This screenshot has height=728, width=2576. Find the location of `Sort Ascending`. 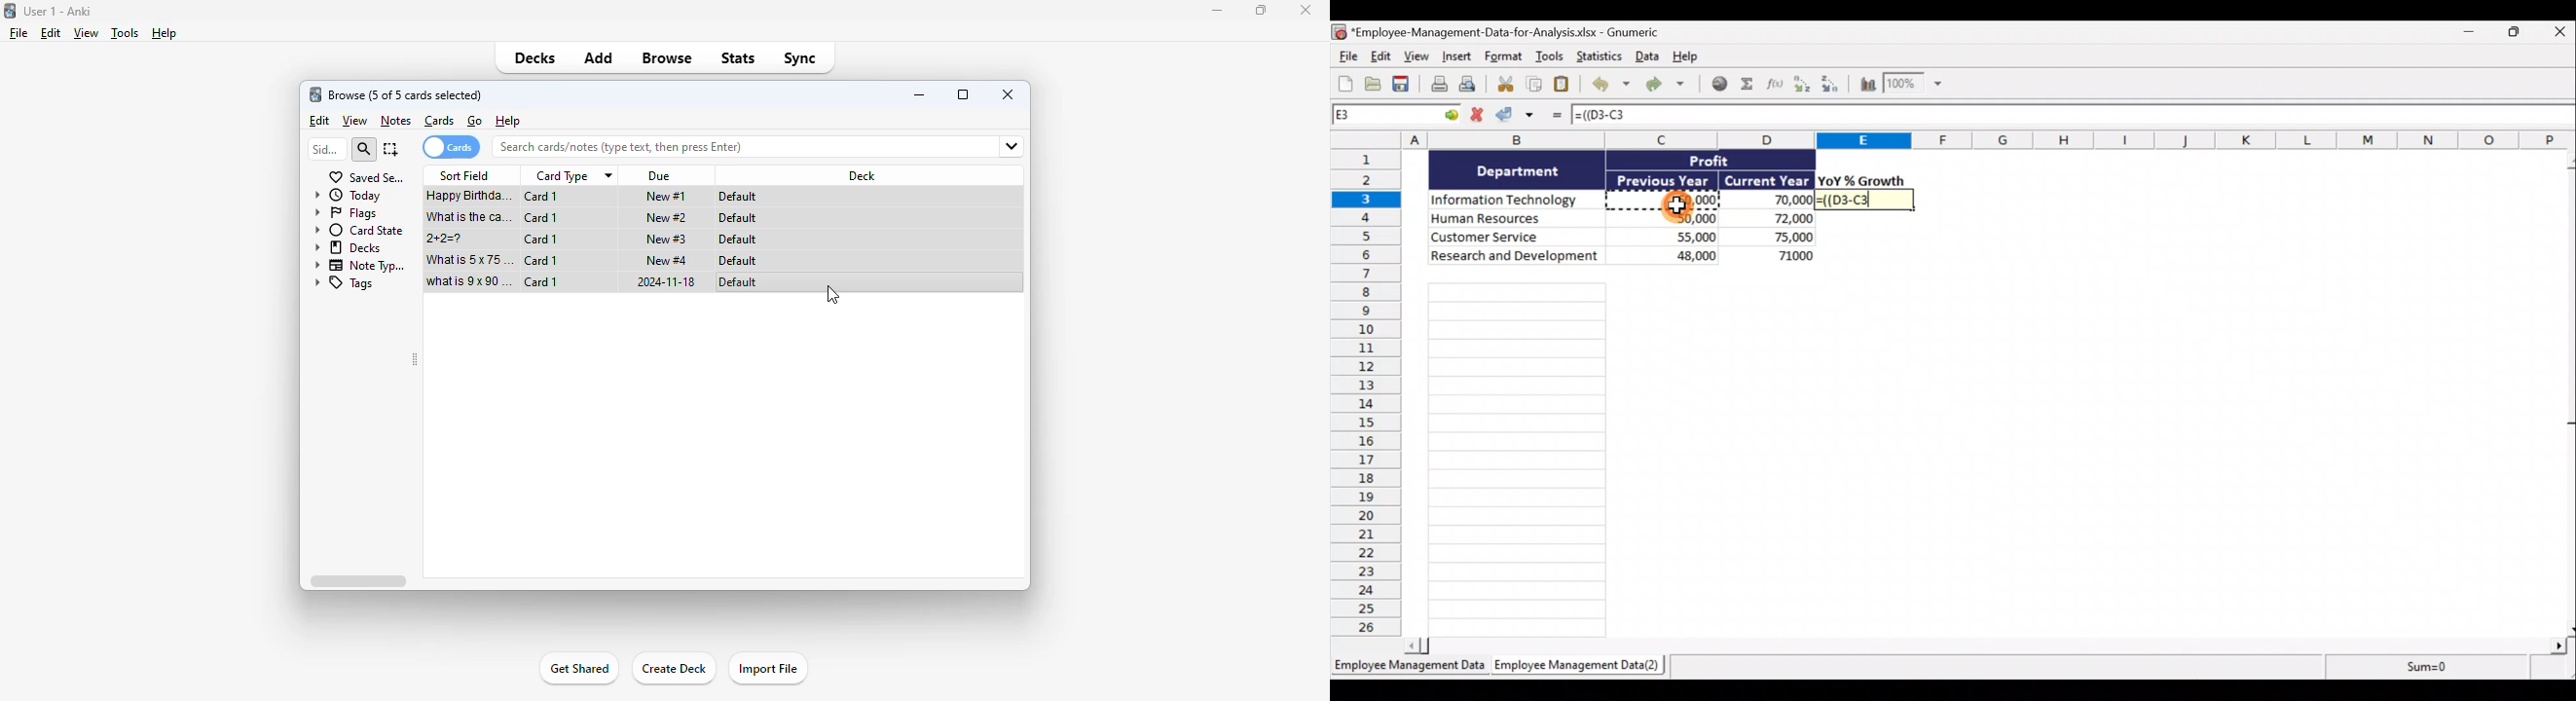

Sort Ascending is located at coordinates (1803, 86).